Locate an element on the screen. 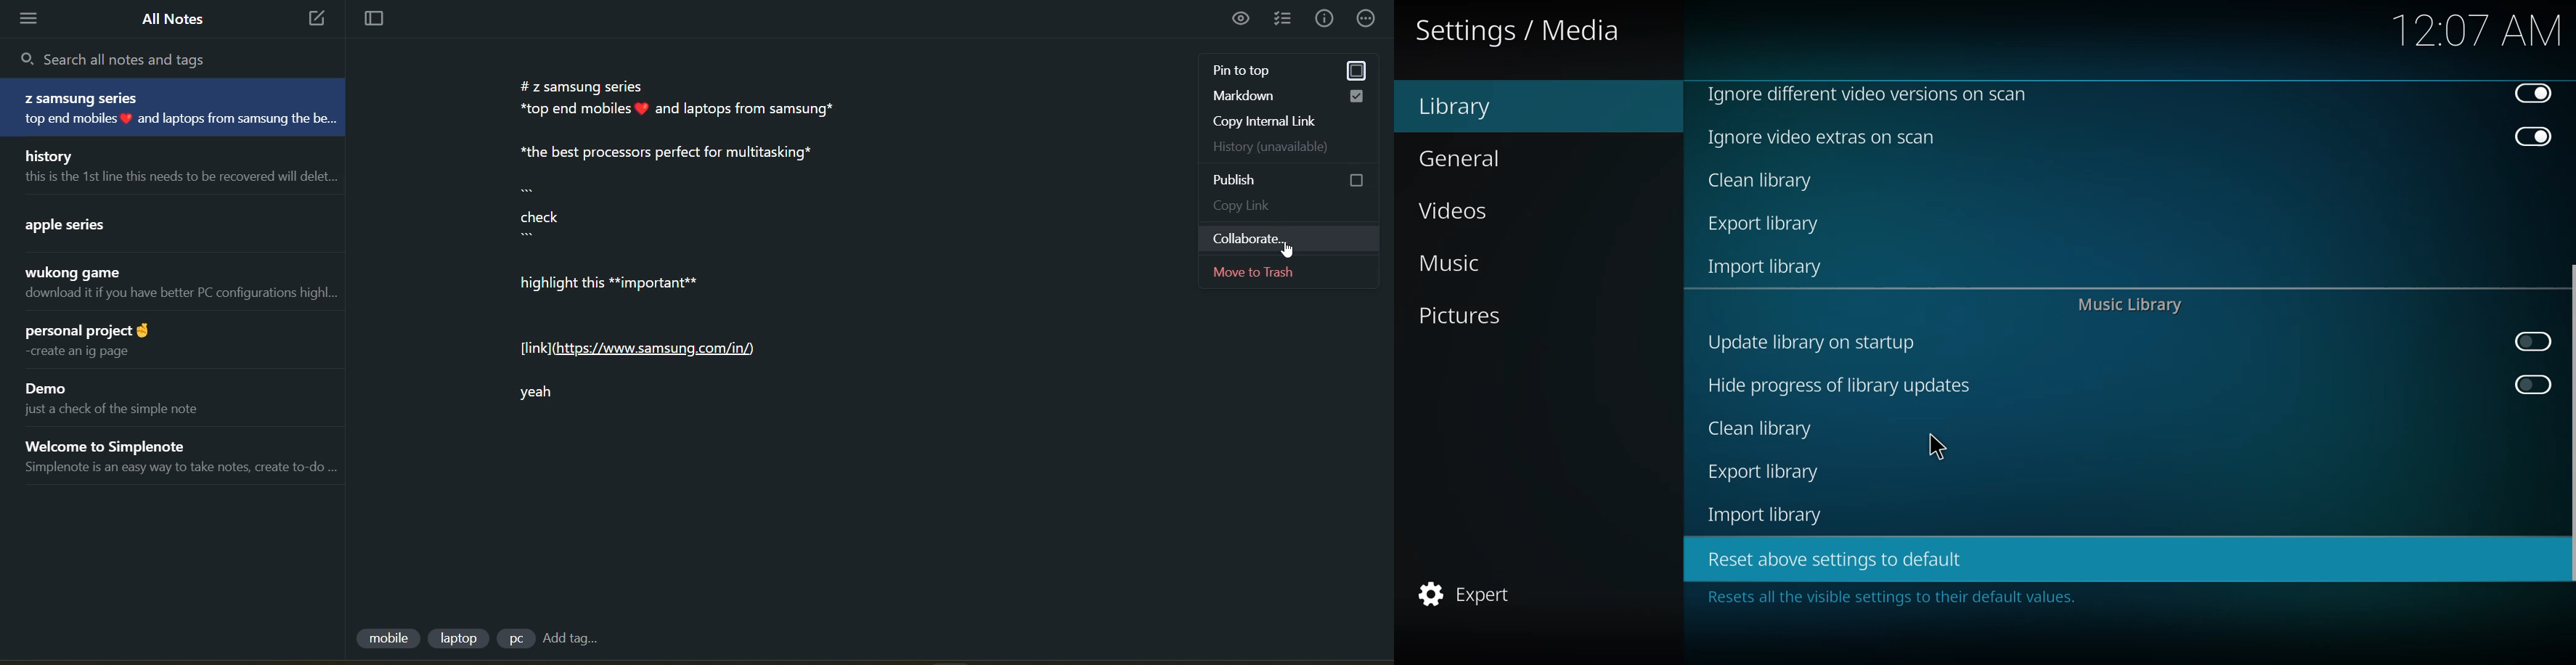 The image size is (2576, 672). search all notes and tags is located at coordinates (123, 58).